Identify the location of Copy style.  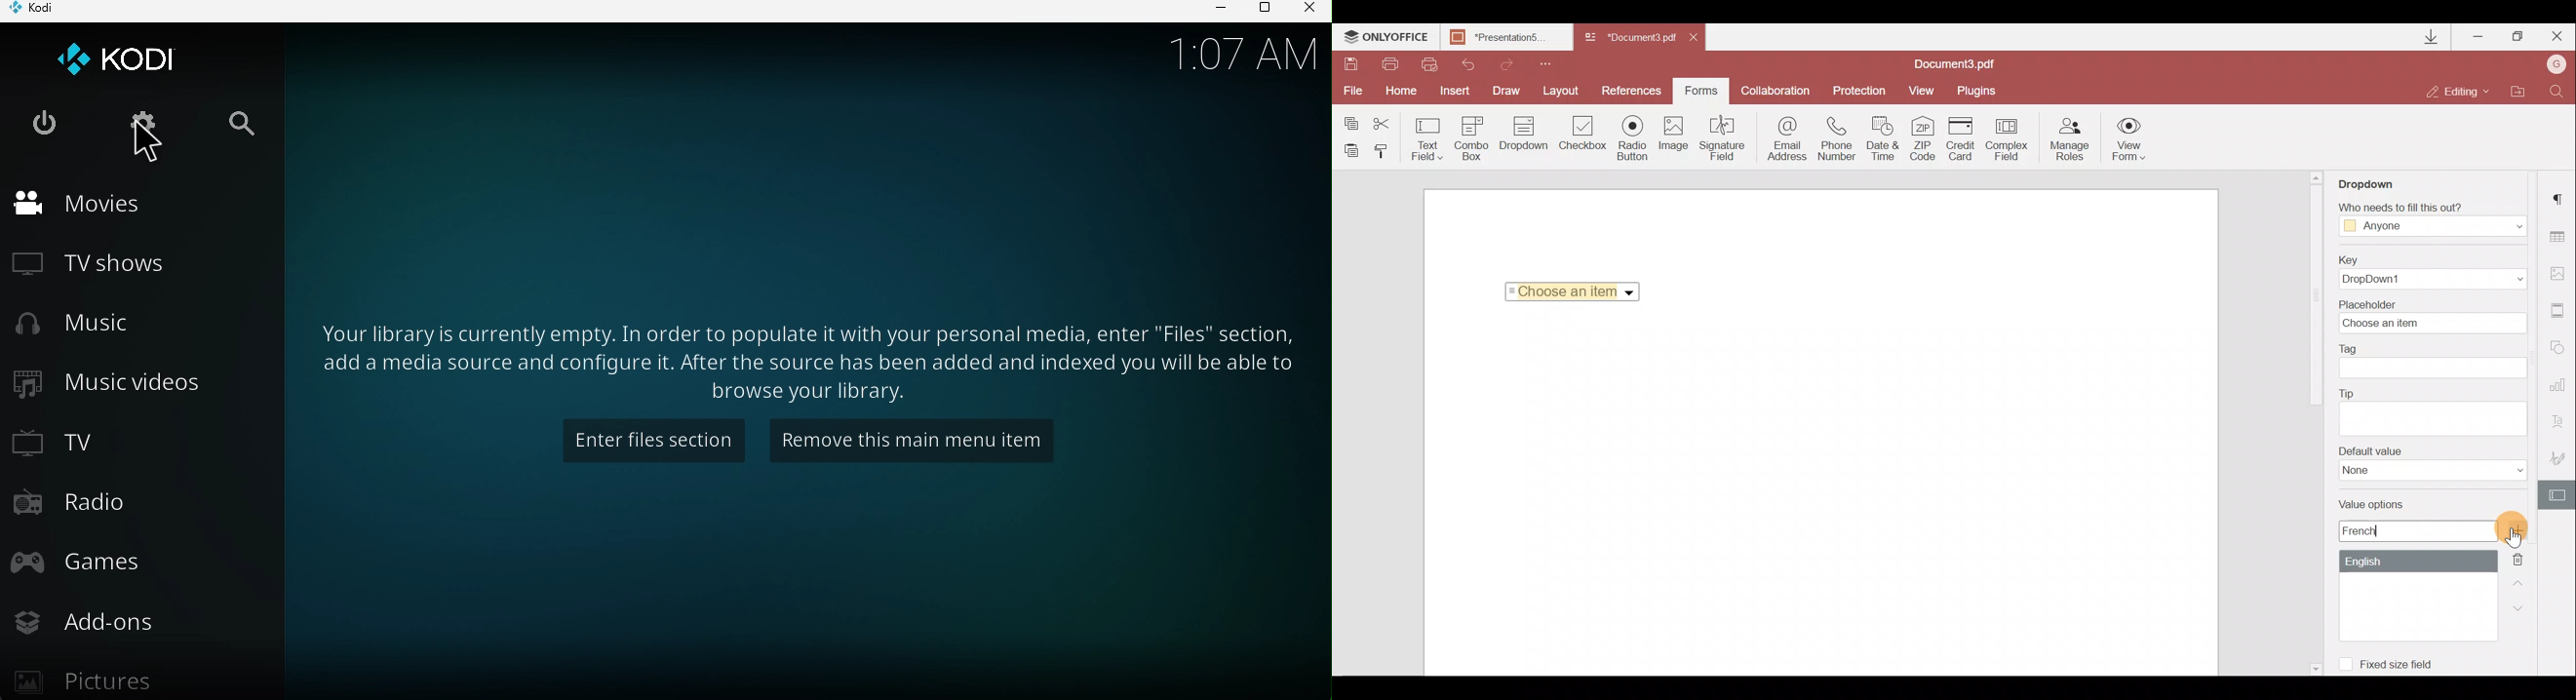
(1385, 150).